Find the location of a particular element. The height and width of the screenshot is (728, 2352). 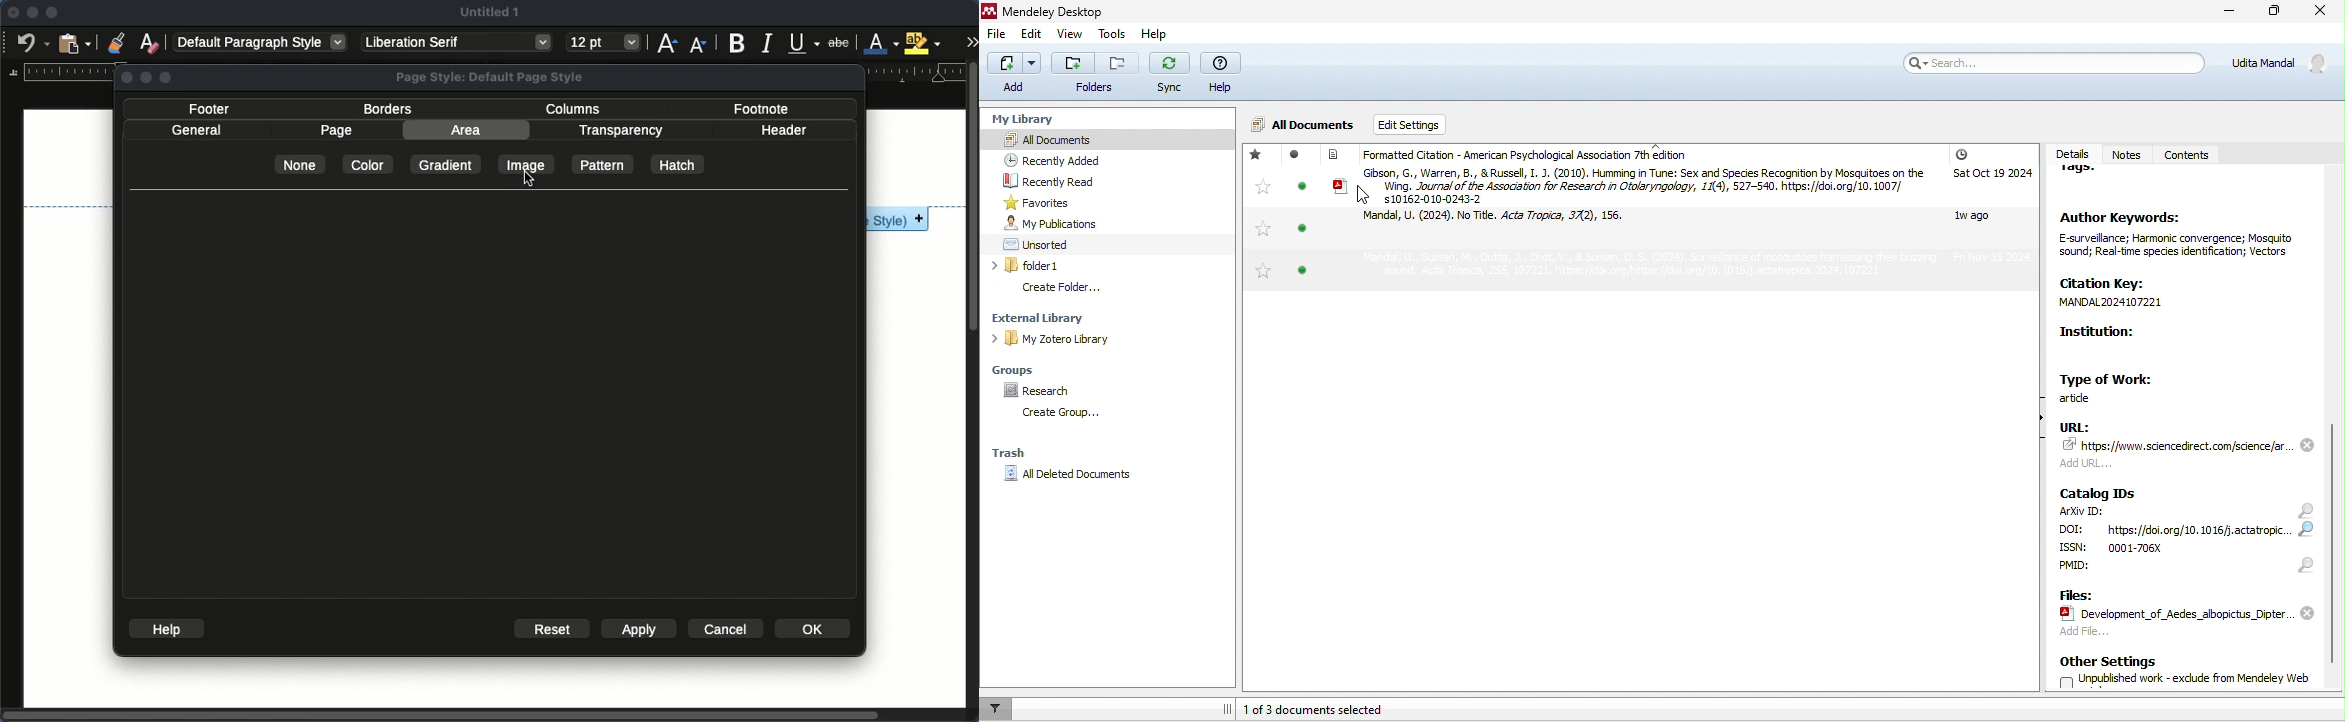

my publication is located at coordinates (1073, 223).